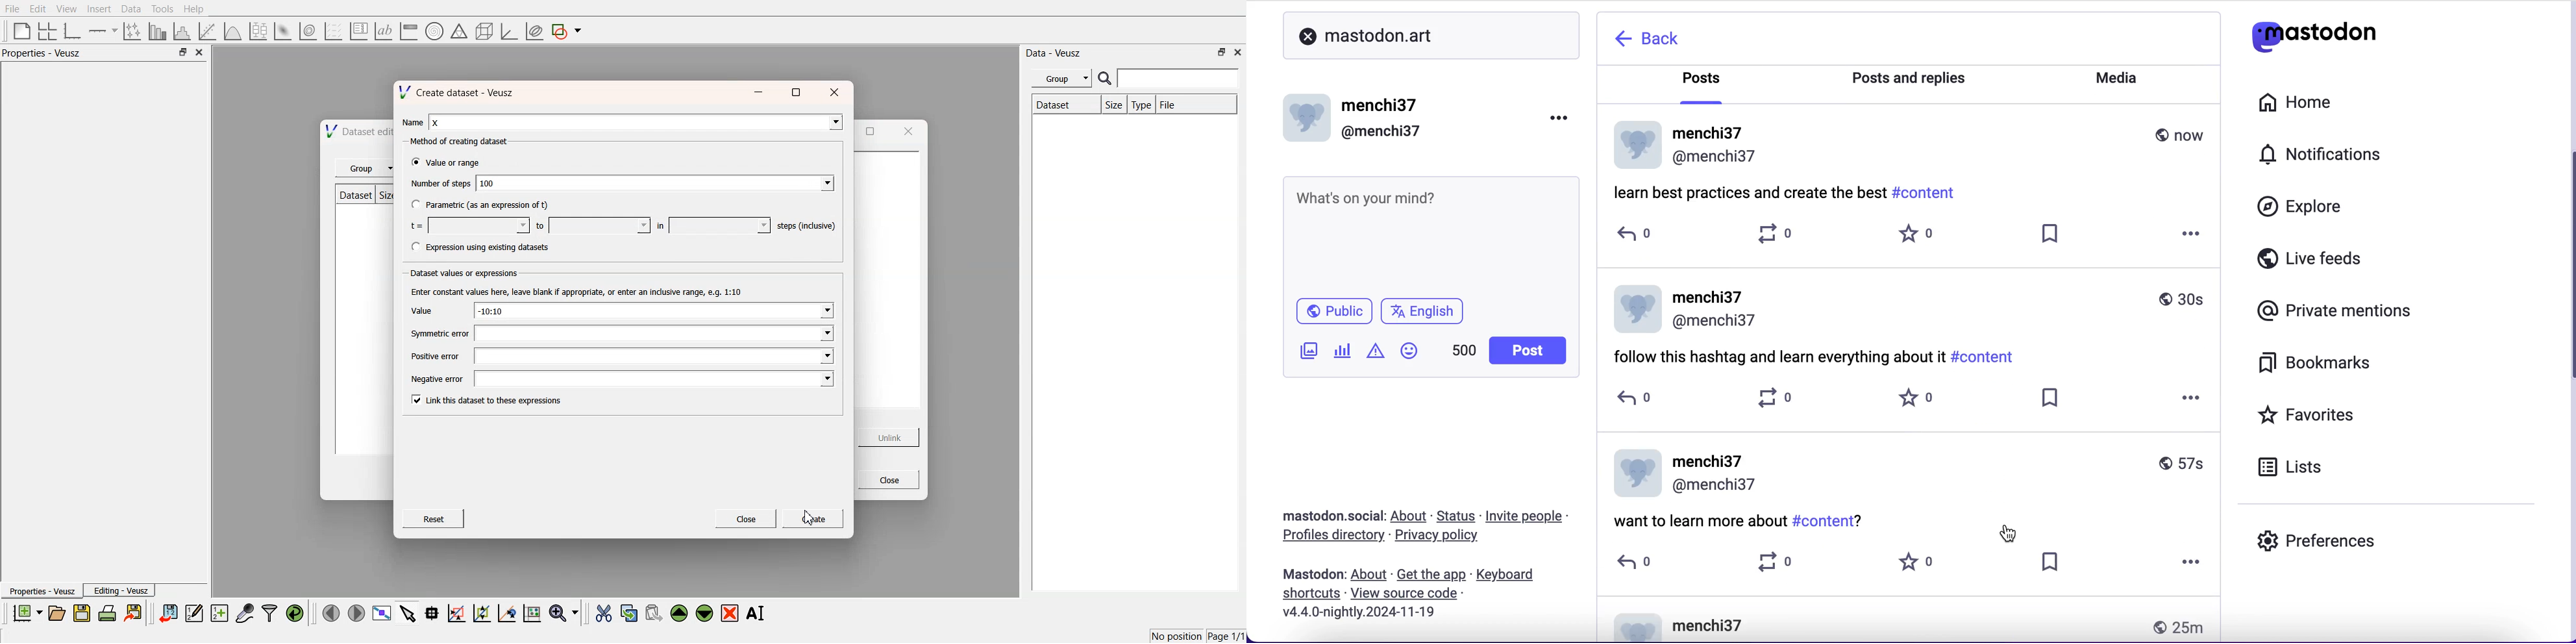 This screenshot has height=644, width=2576. I want to click on notifications, so click(2344, 157).